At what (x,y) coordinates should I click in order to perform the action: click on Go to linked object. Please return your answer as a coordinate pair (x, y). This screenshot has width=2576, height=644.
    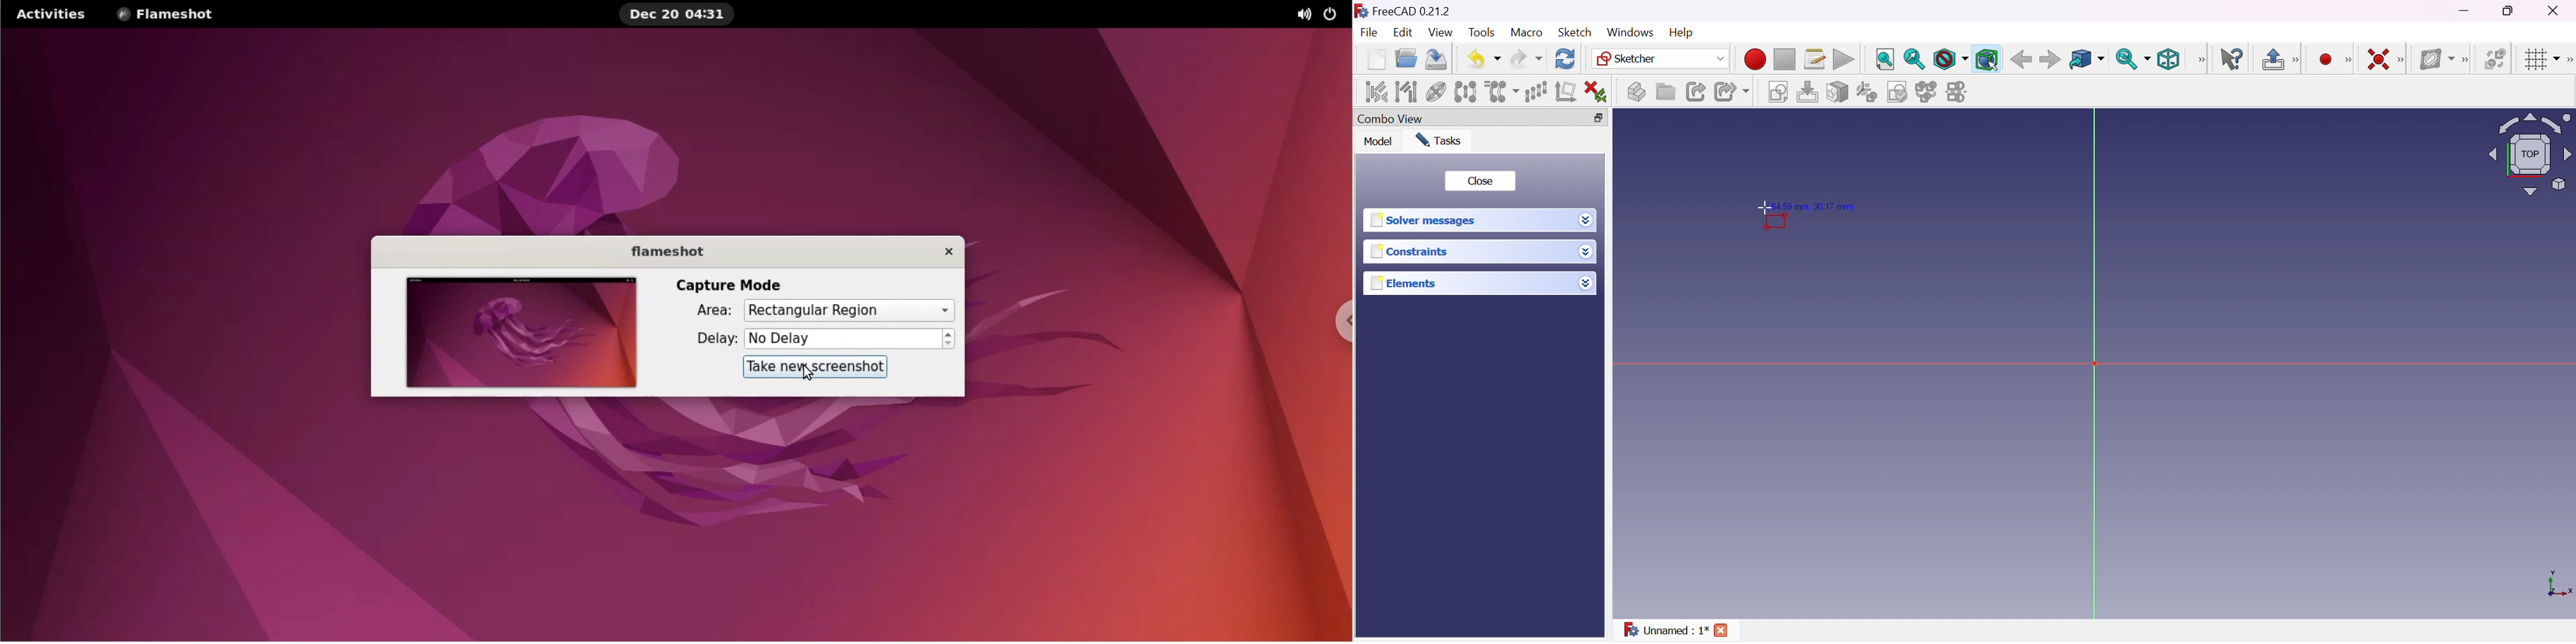
    Looking at the image, I should click on (2087, 59).